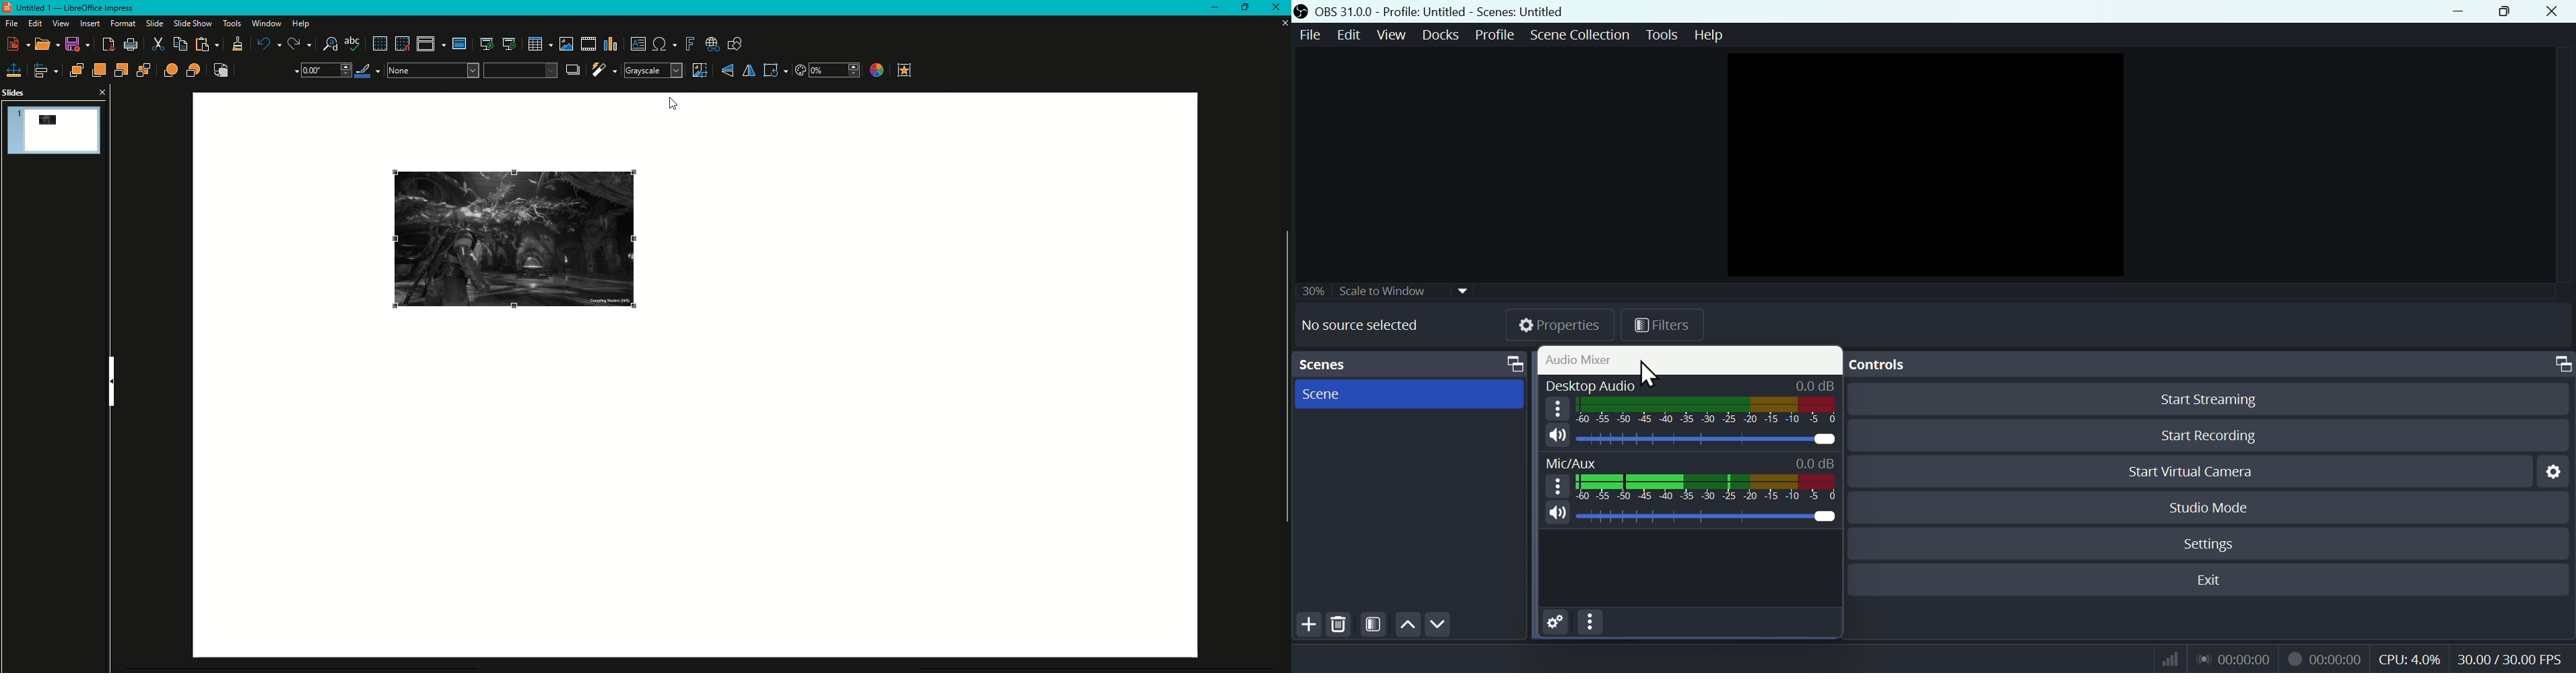 This screenshot has width=2576, height=700. Describe the element at coordinates (2556, 471) in the screenshot. I see `Settings` at that location.